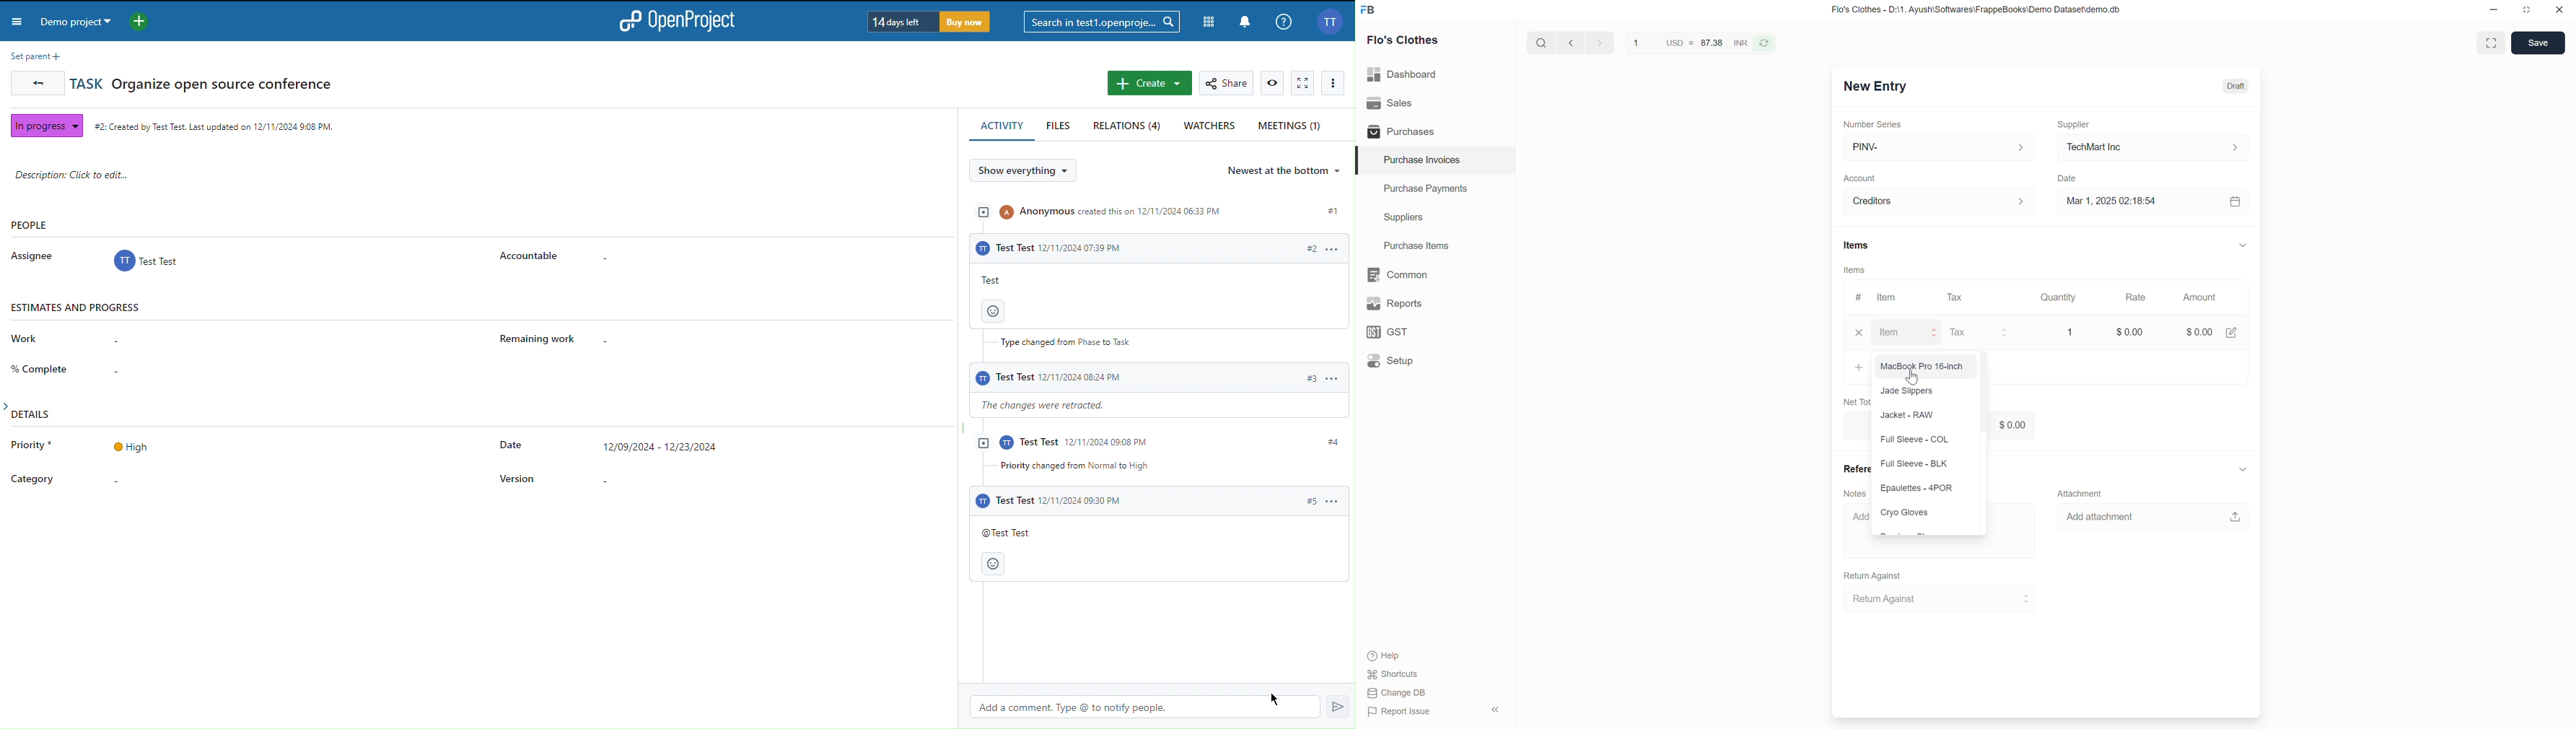  I want to click on Demo Projecy, so click(96, 21).